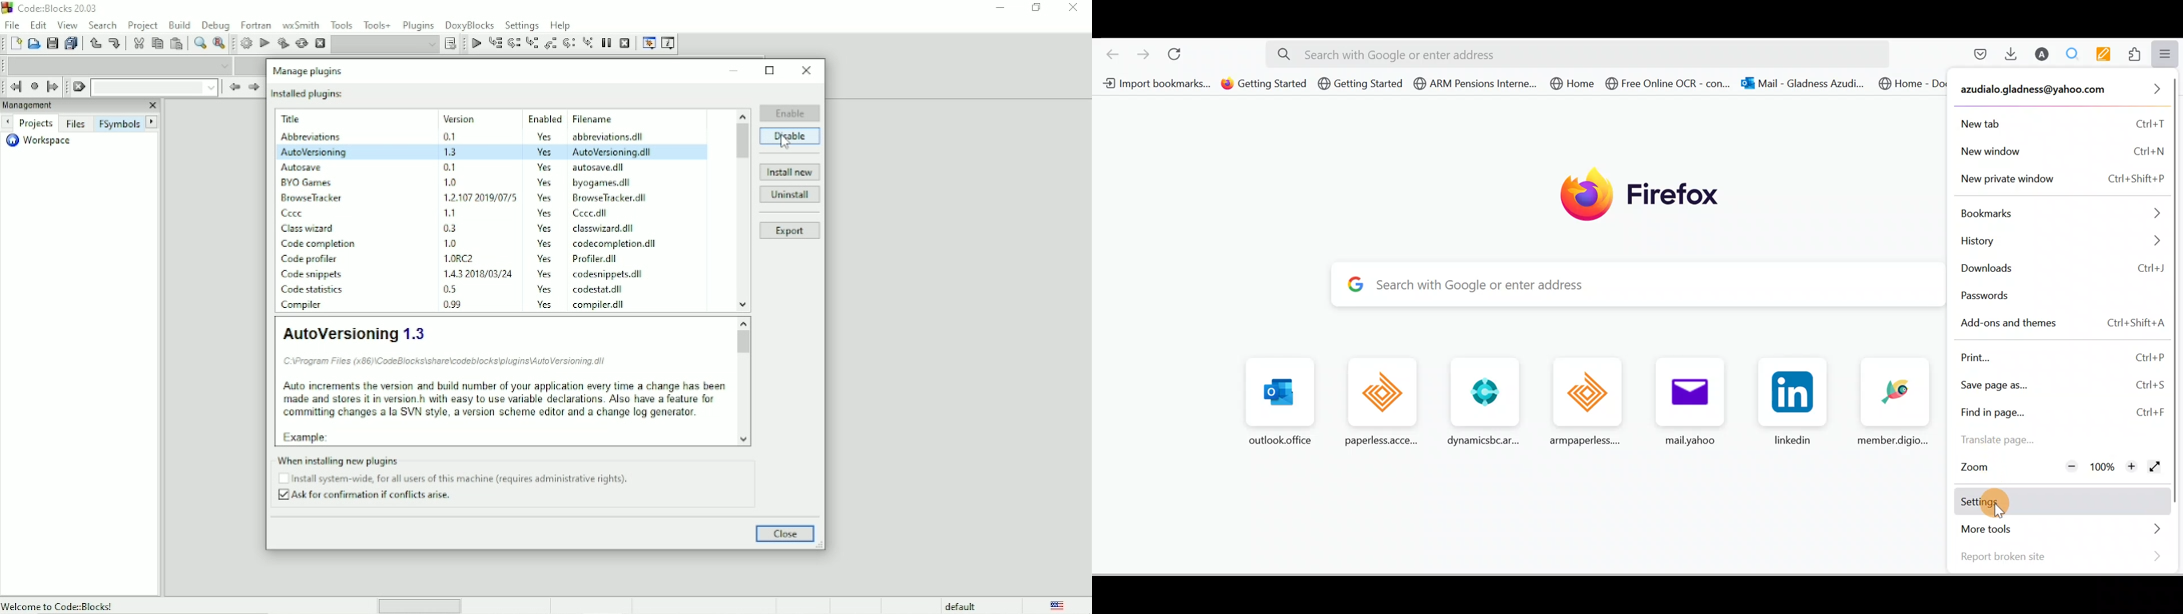  Describe the element at coordinates (452, 243) in the screenshot. I see `1.0` at that location.